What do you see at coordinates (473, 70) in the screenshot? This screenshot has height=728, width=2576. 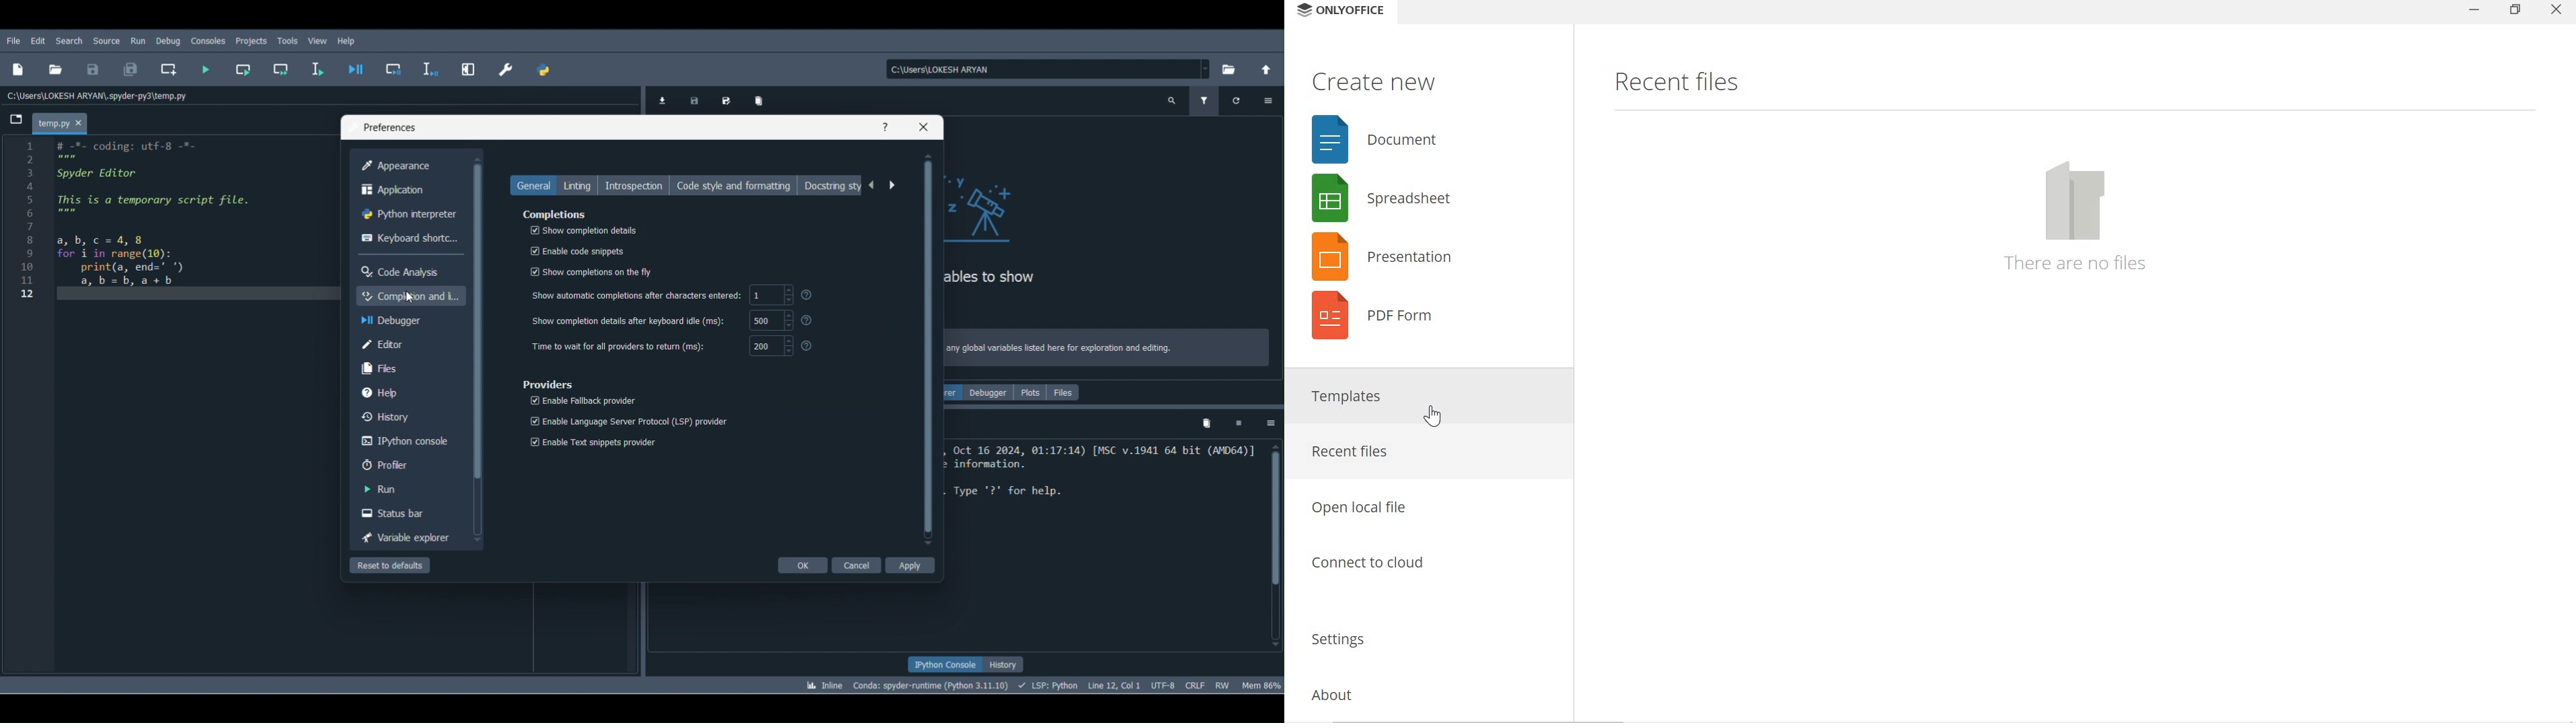 I see `Maximize current pane (Ctrl + Alt + Shift + M)` at bounding box center [473, 70].